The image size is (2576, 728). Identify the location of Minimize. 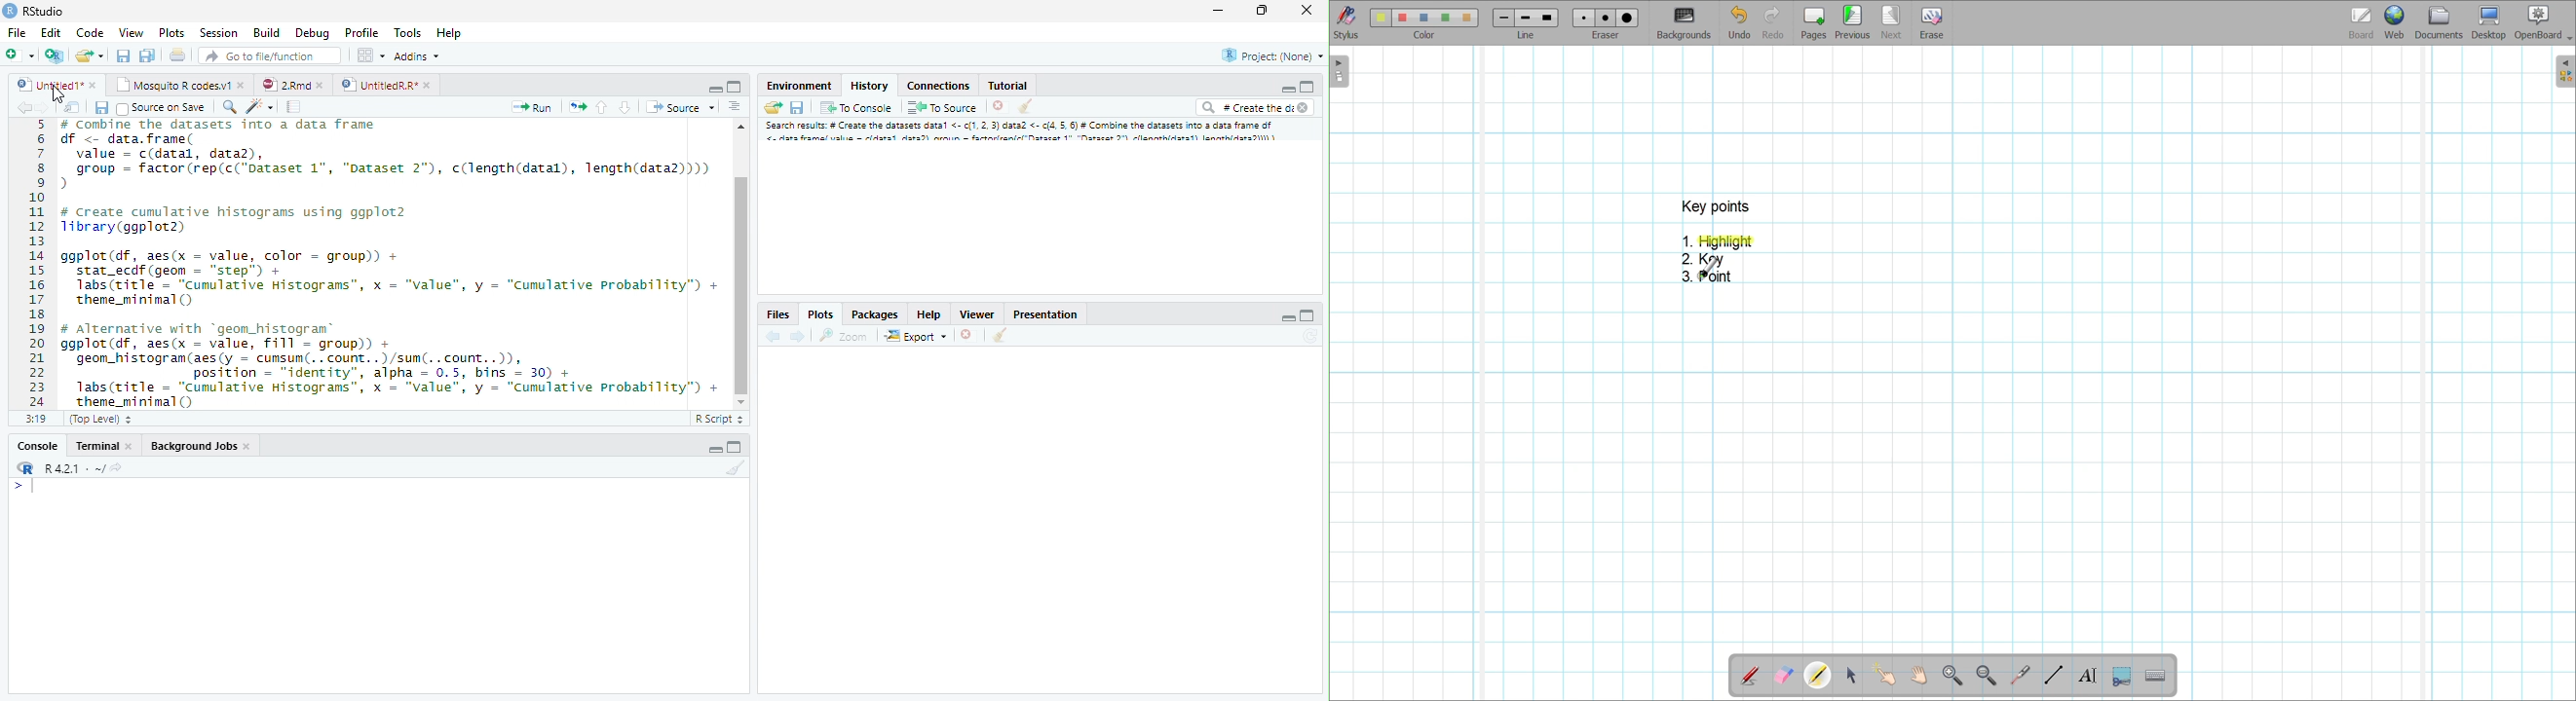
(714, 89).